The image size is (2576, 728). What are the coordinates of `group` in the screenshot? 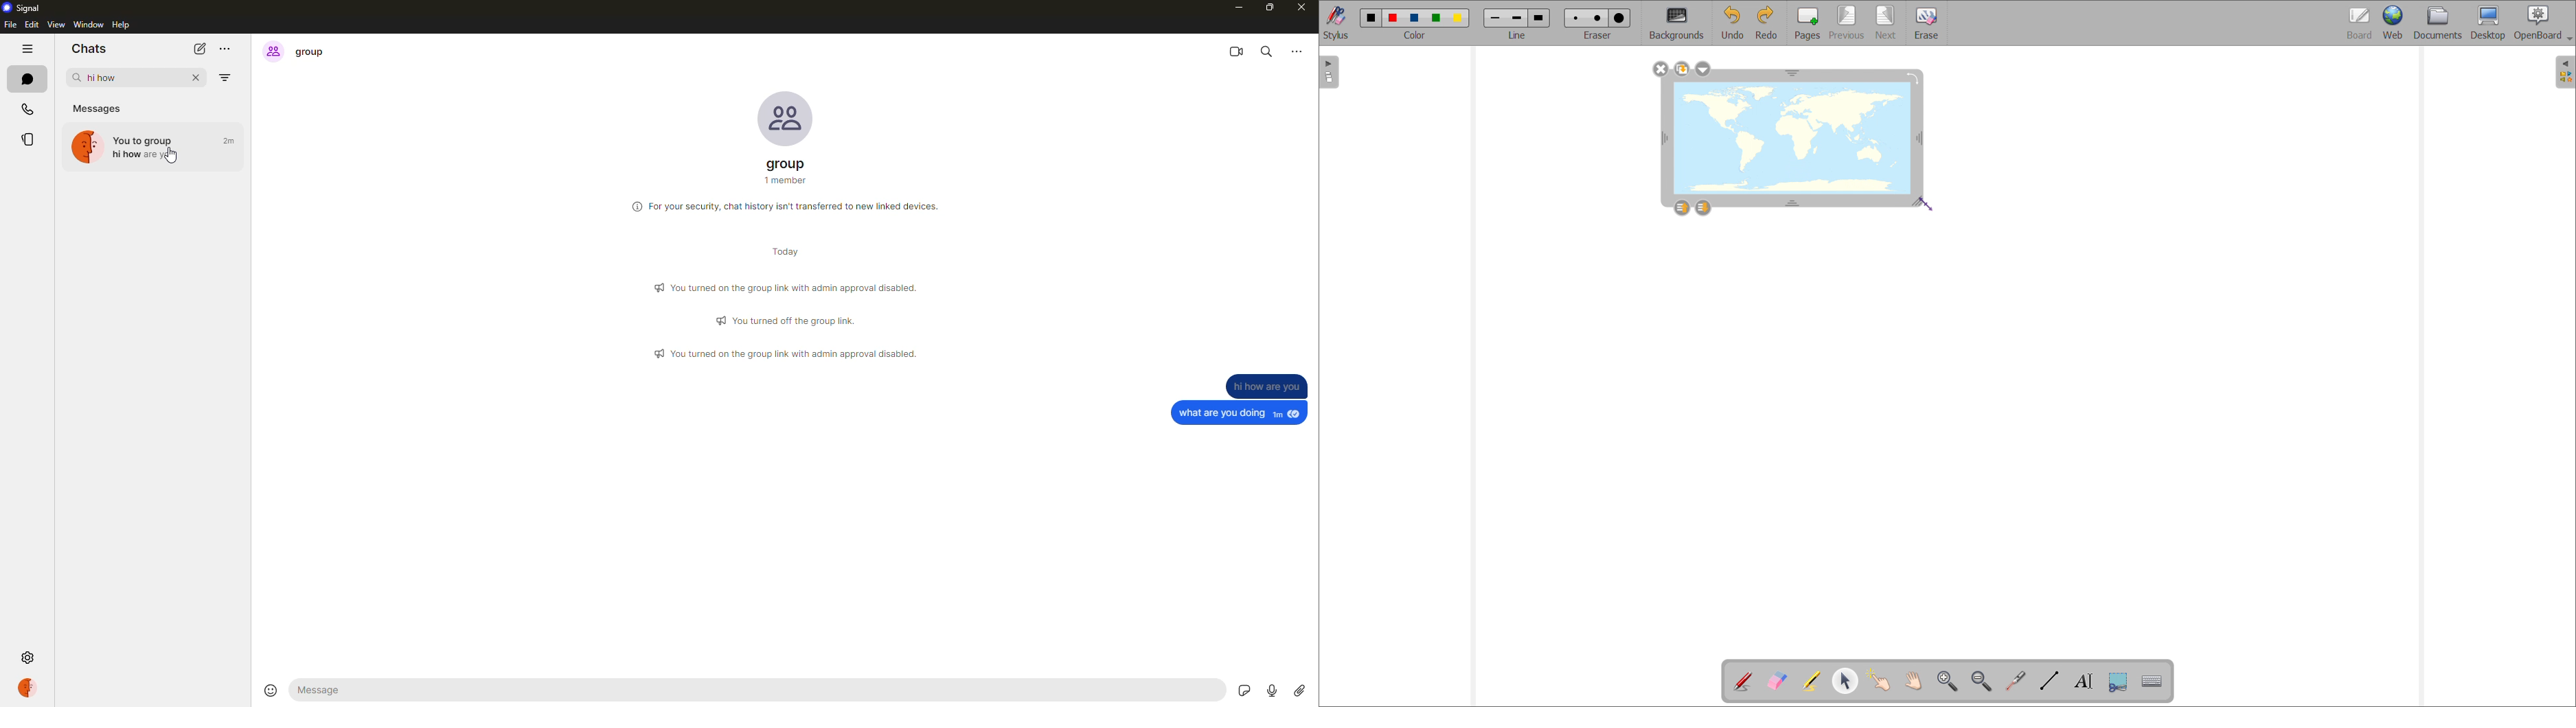 It's located at (788, 172).